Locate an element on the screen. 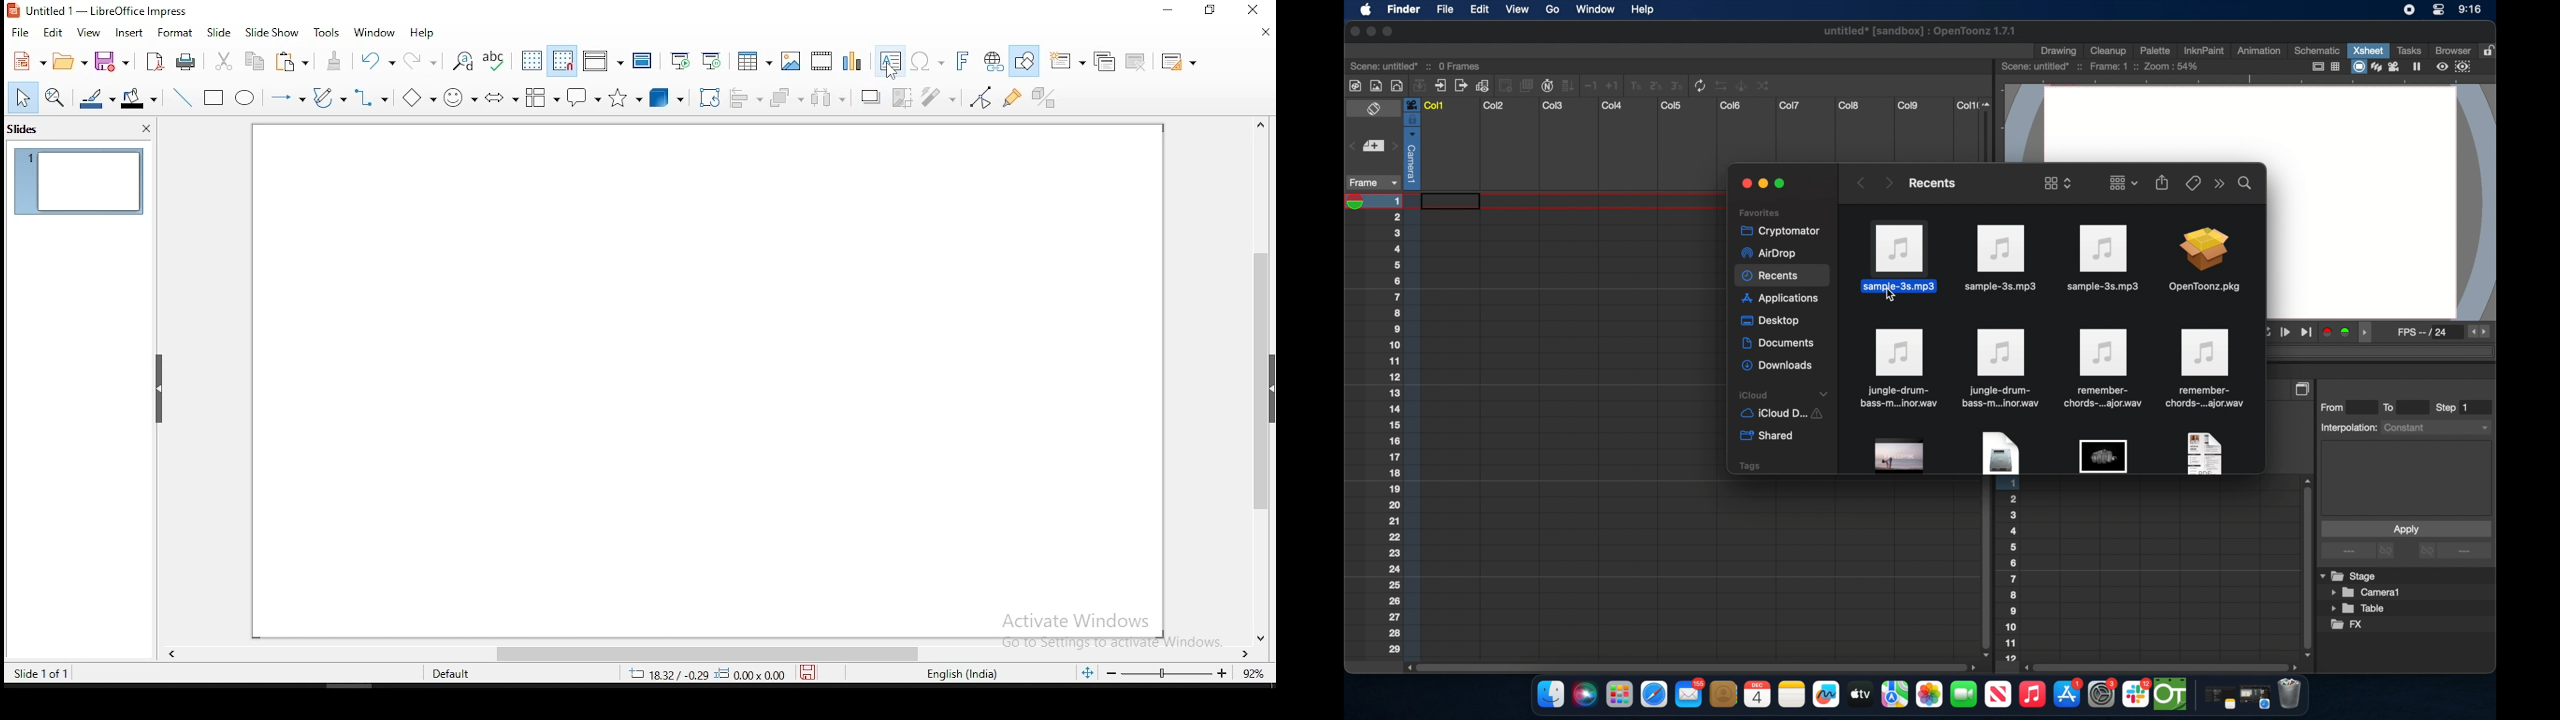 The width and height of the screenshot is (2576, 728). mail is located at coordinates (1689, 693).